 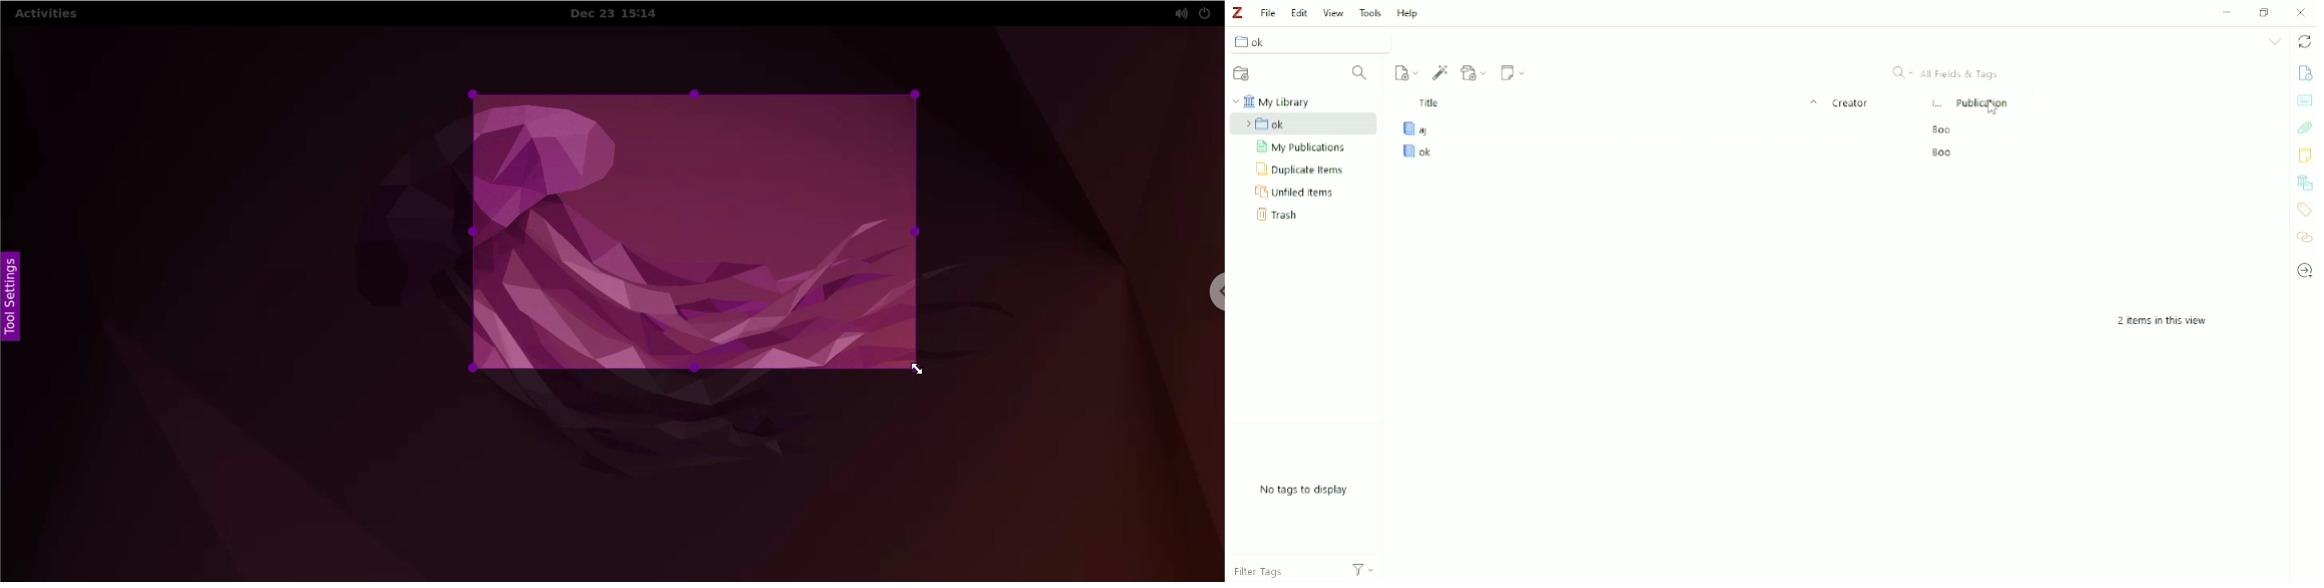 I want to click on File, so click(x=1268, y=12).